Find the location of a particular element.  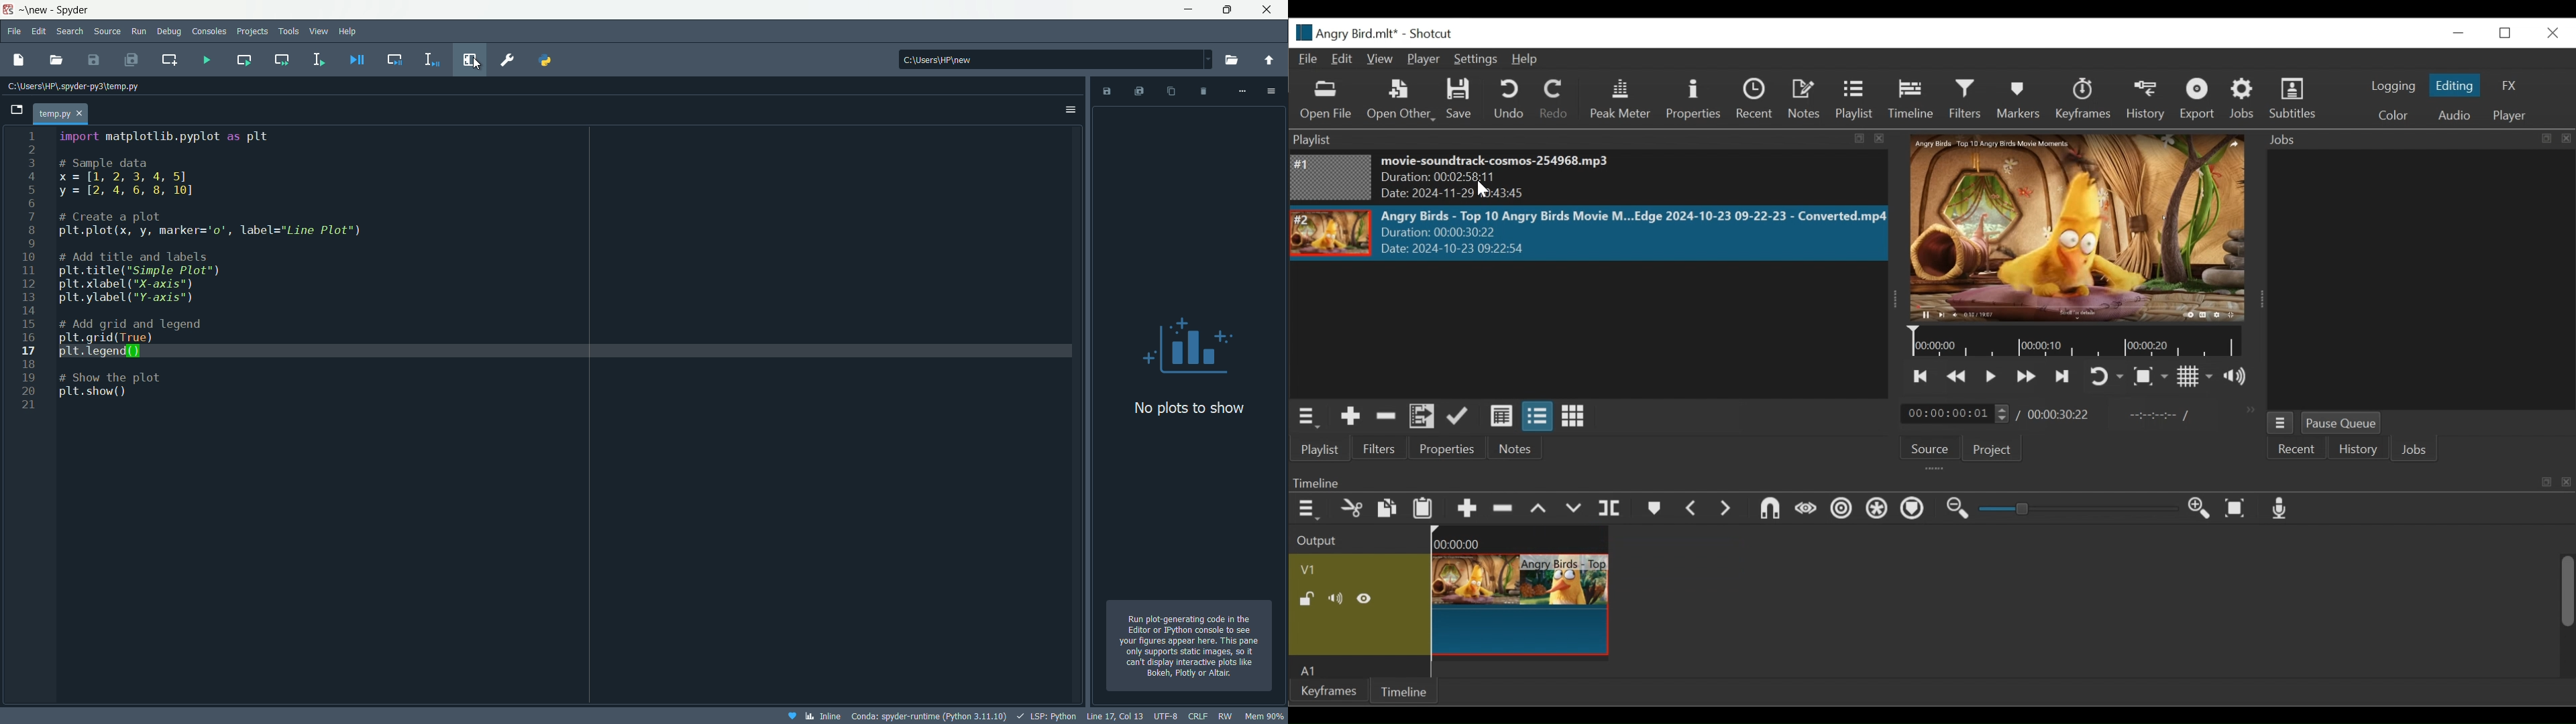

Timeline is located at coordinates (1407, 690).